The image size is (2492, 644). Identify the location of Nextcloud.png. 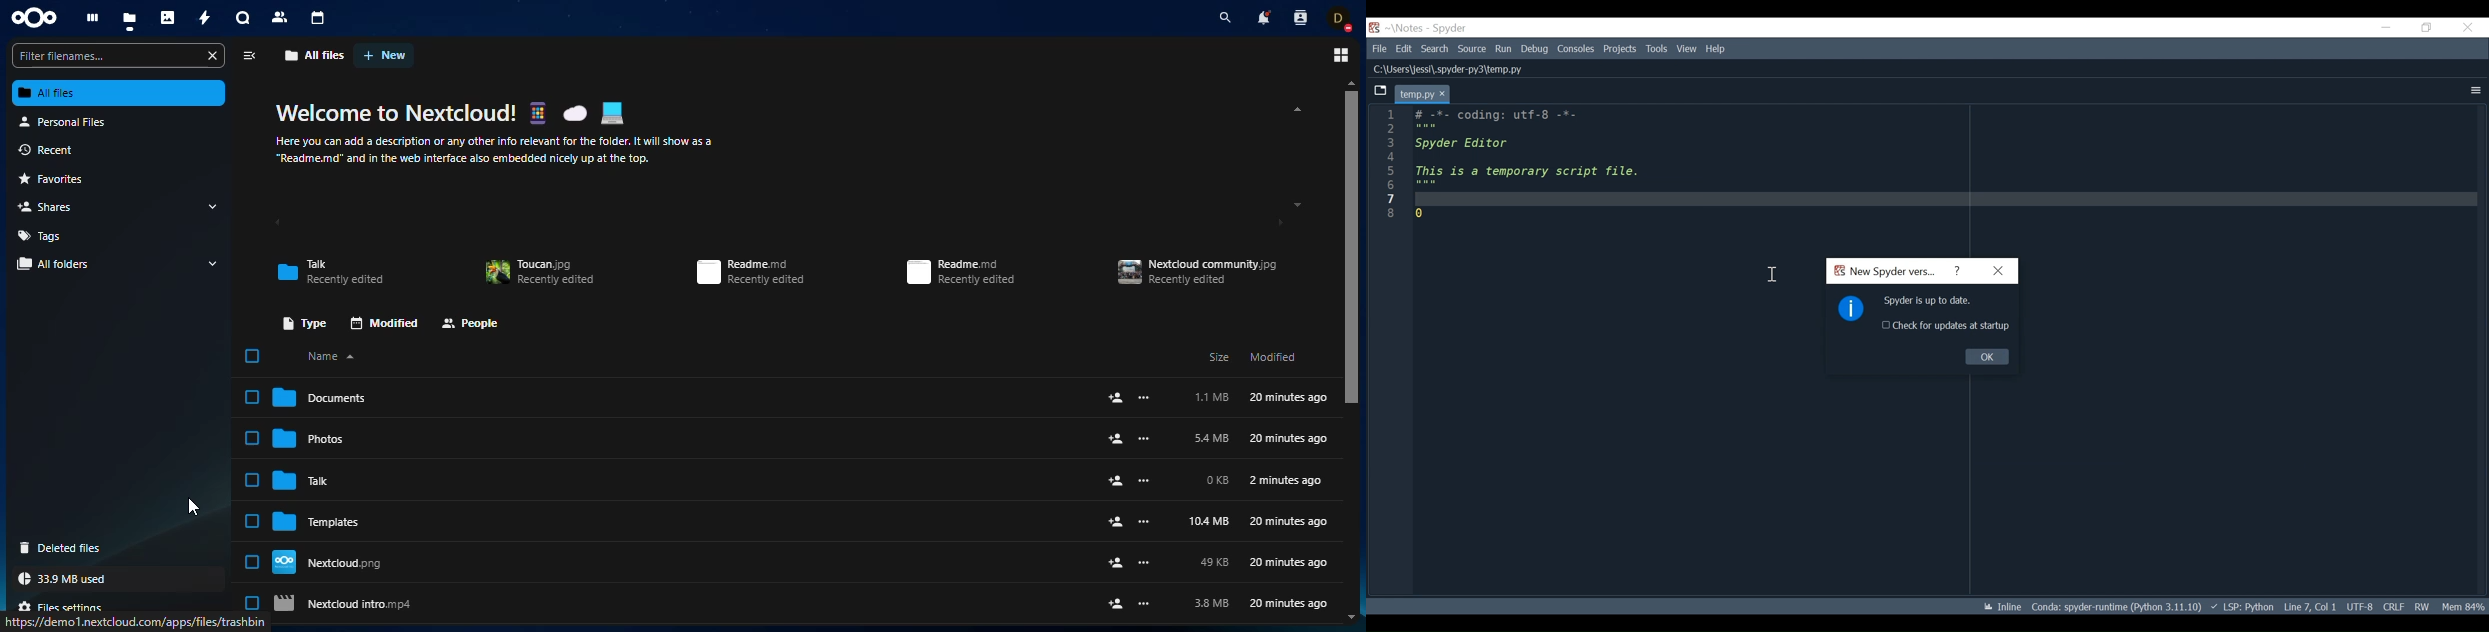
(327, 562).